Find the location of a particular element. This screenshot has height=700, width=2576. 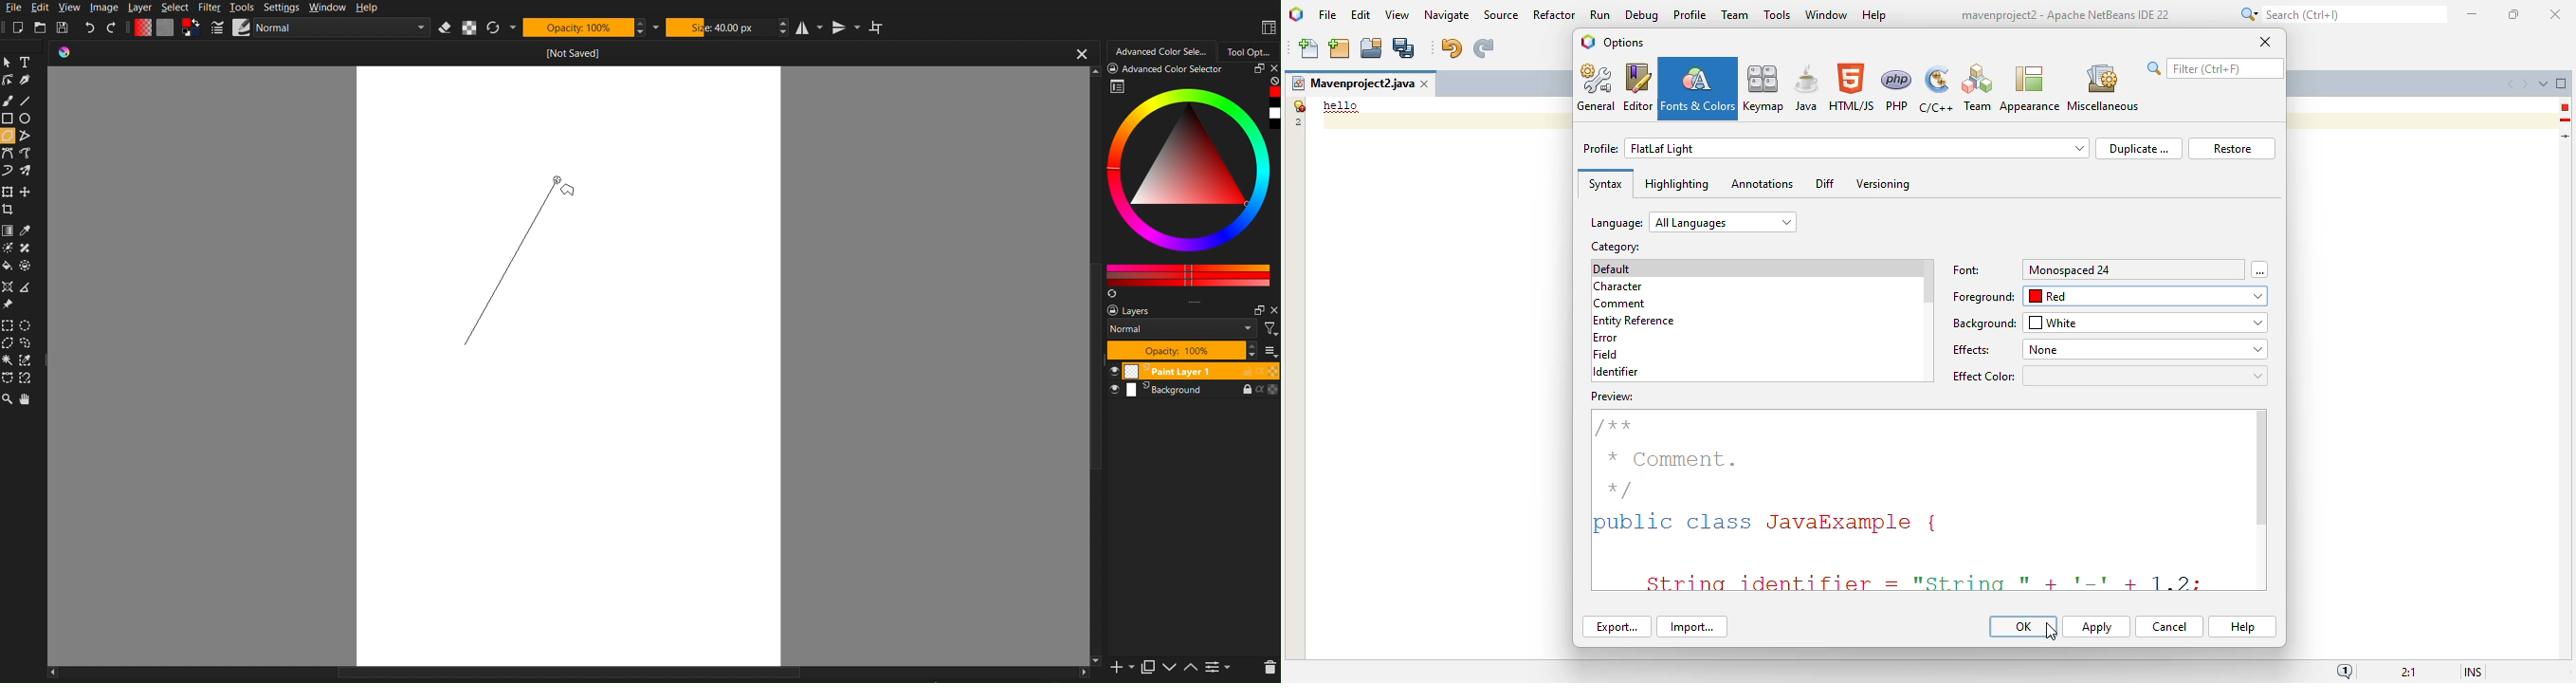

Open is located at coordinates (41, 27).